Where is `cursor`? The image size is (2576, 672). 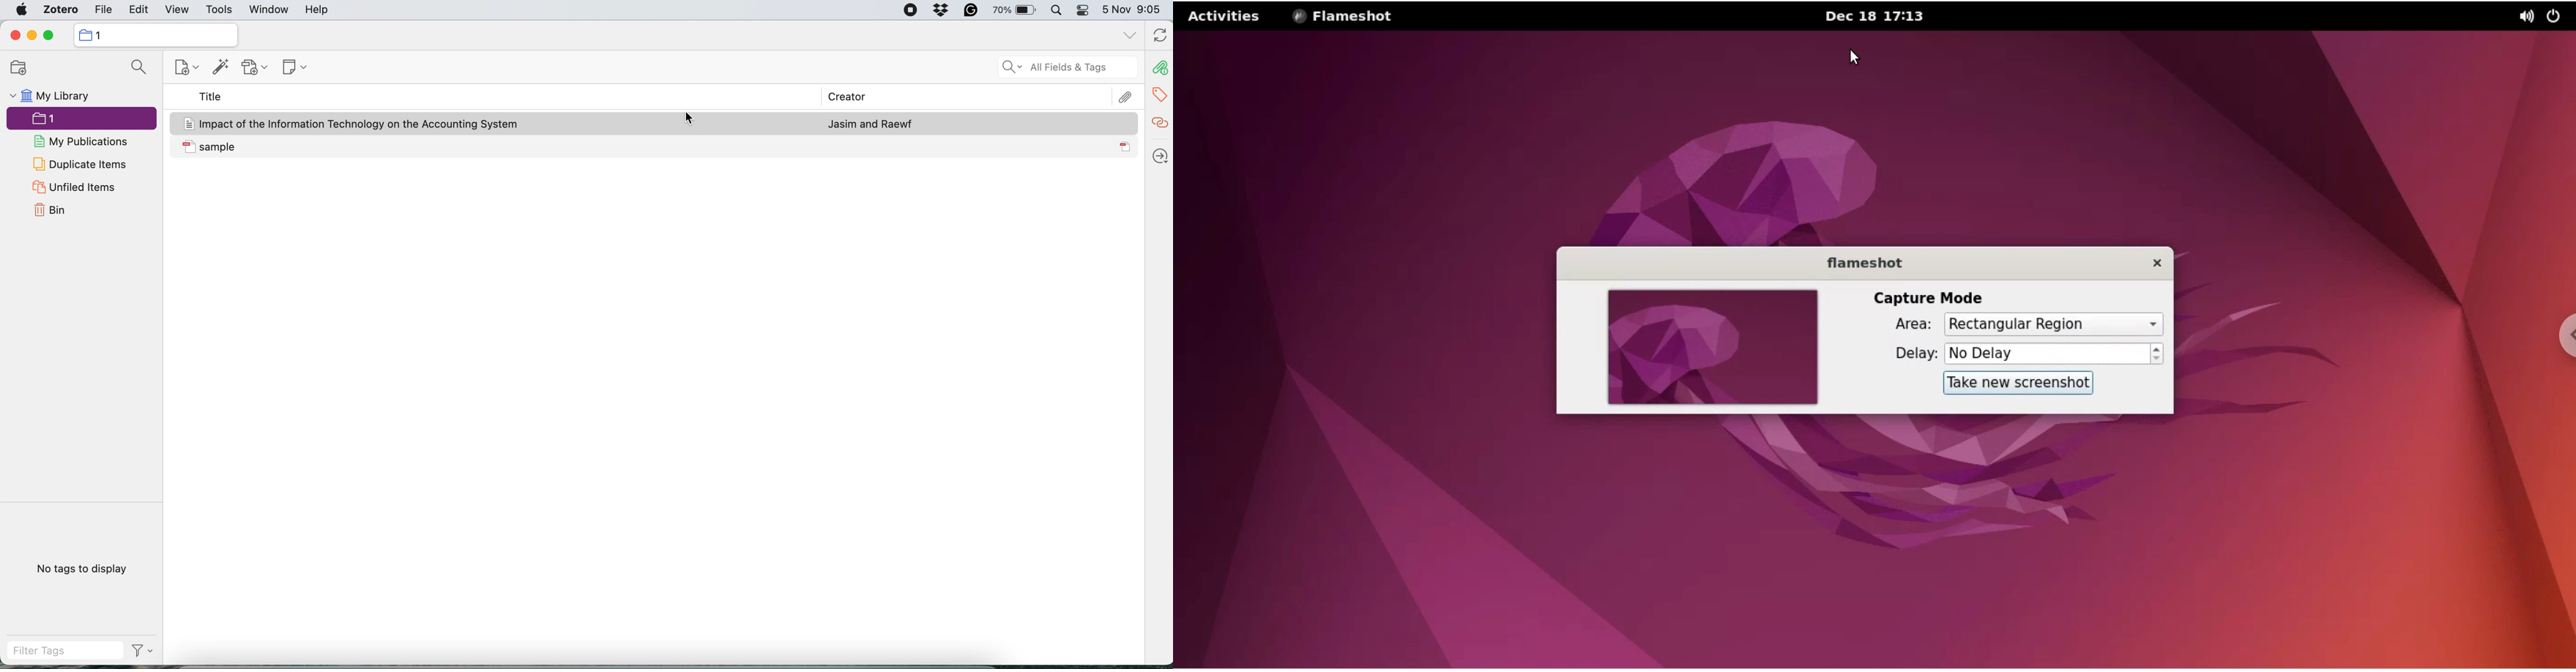
cursor is located at coordinates (690, 117).